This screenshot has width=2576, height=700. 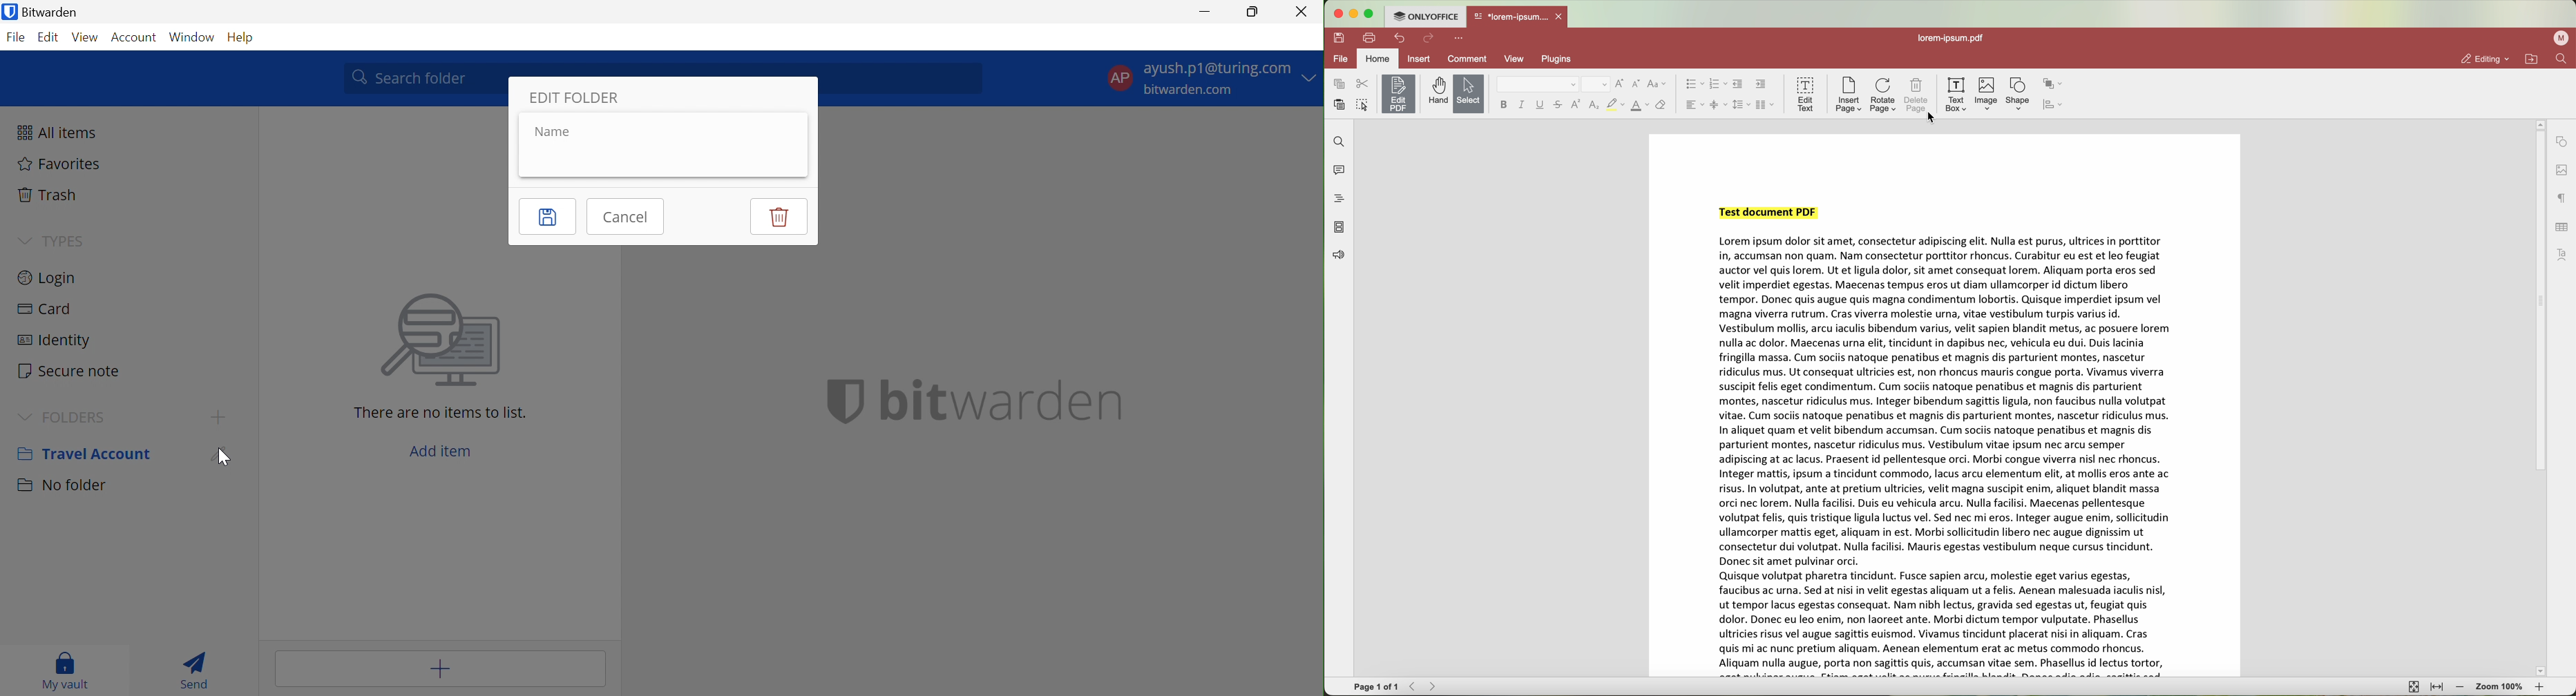 What do you see at coordinates (1336, 14) in the screenshot?
I see `close program` at bounding box center [1336, 14].